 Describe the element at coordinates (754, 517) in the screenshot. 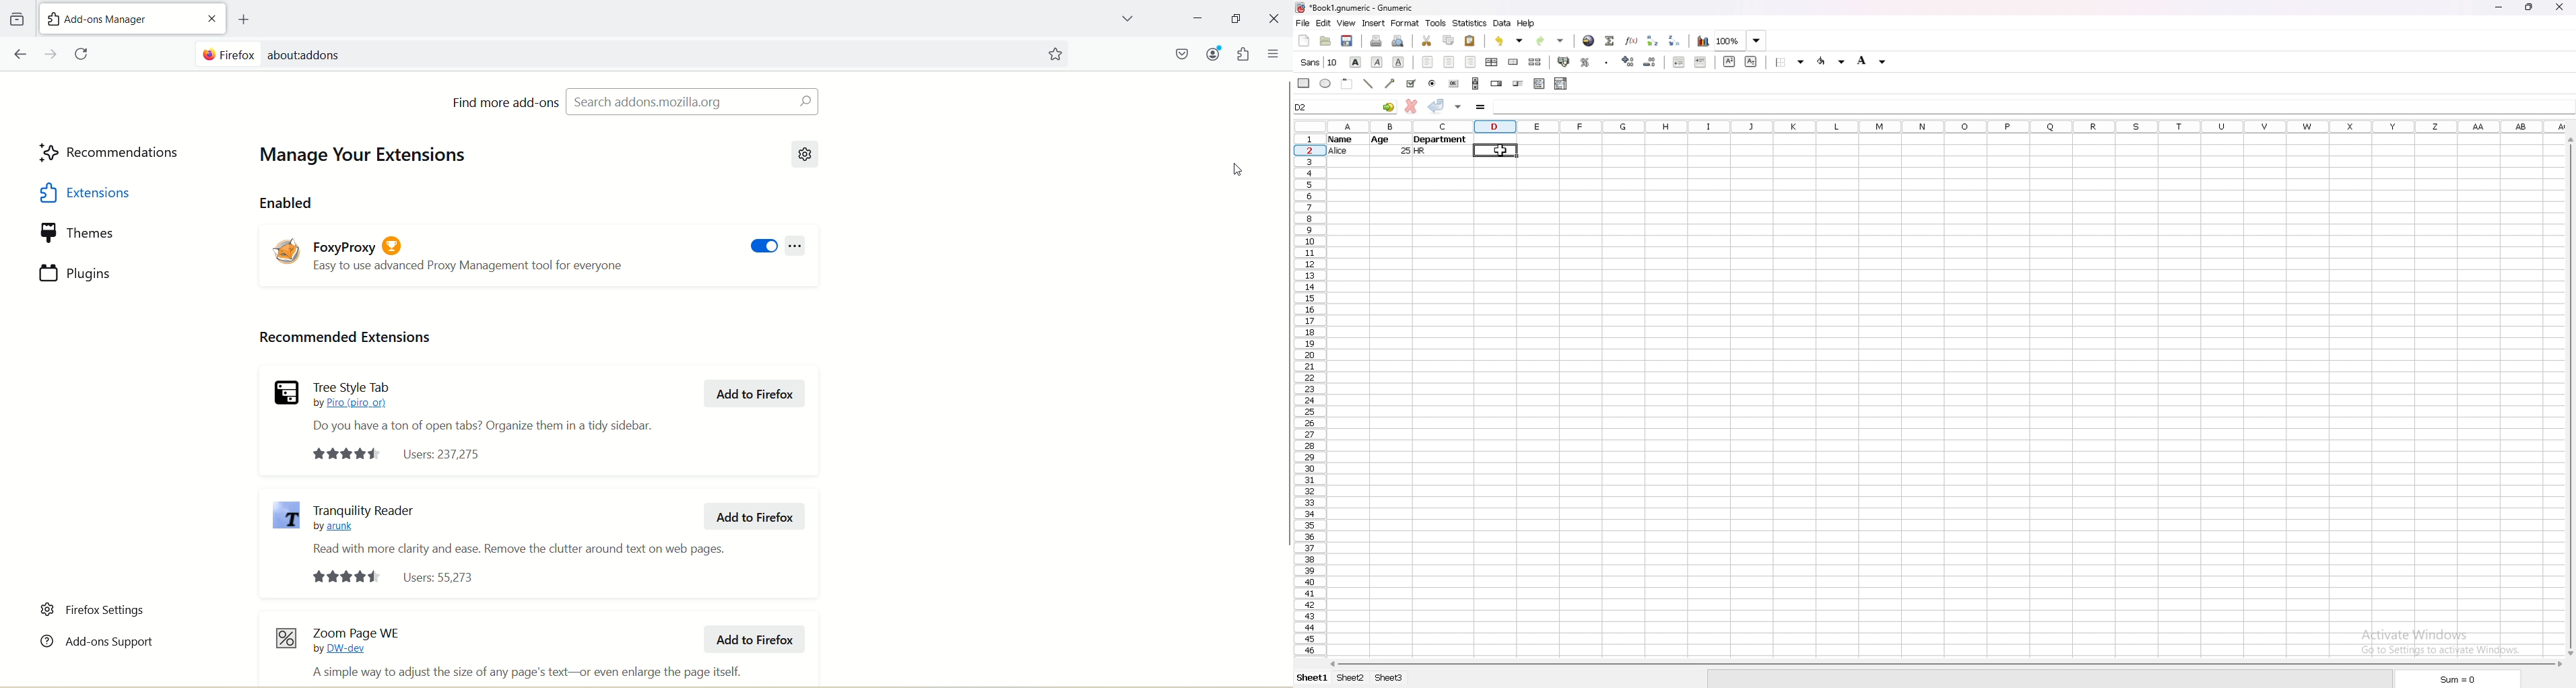

I see `Add to firefox` at that location.